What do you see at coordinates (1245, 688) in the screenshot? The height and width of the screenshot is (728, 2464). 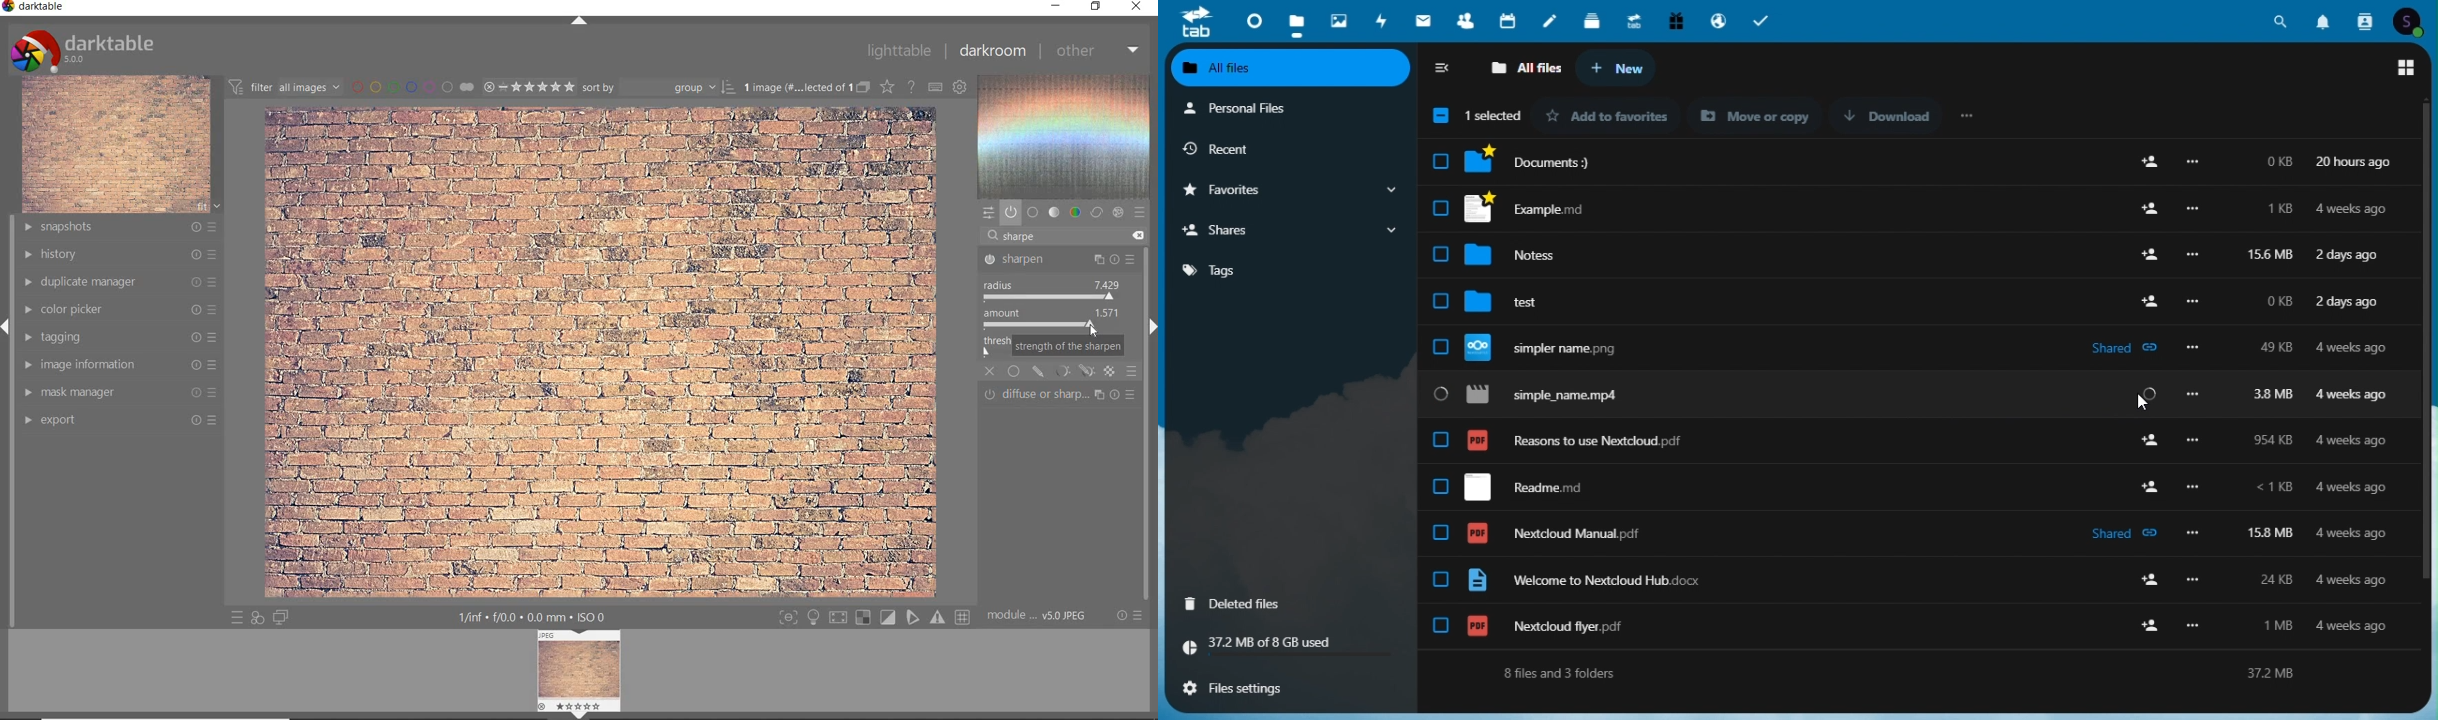 I see `File settings` at bounding box center [1245, 688].